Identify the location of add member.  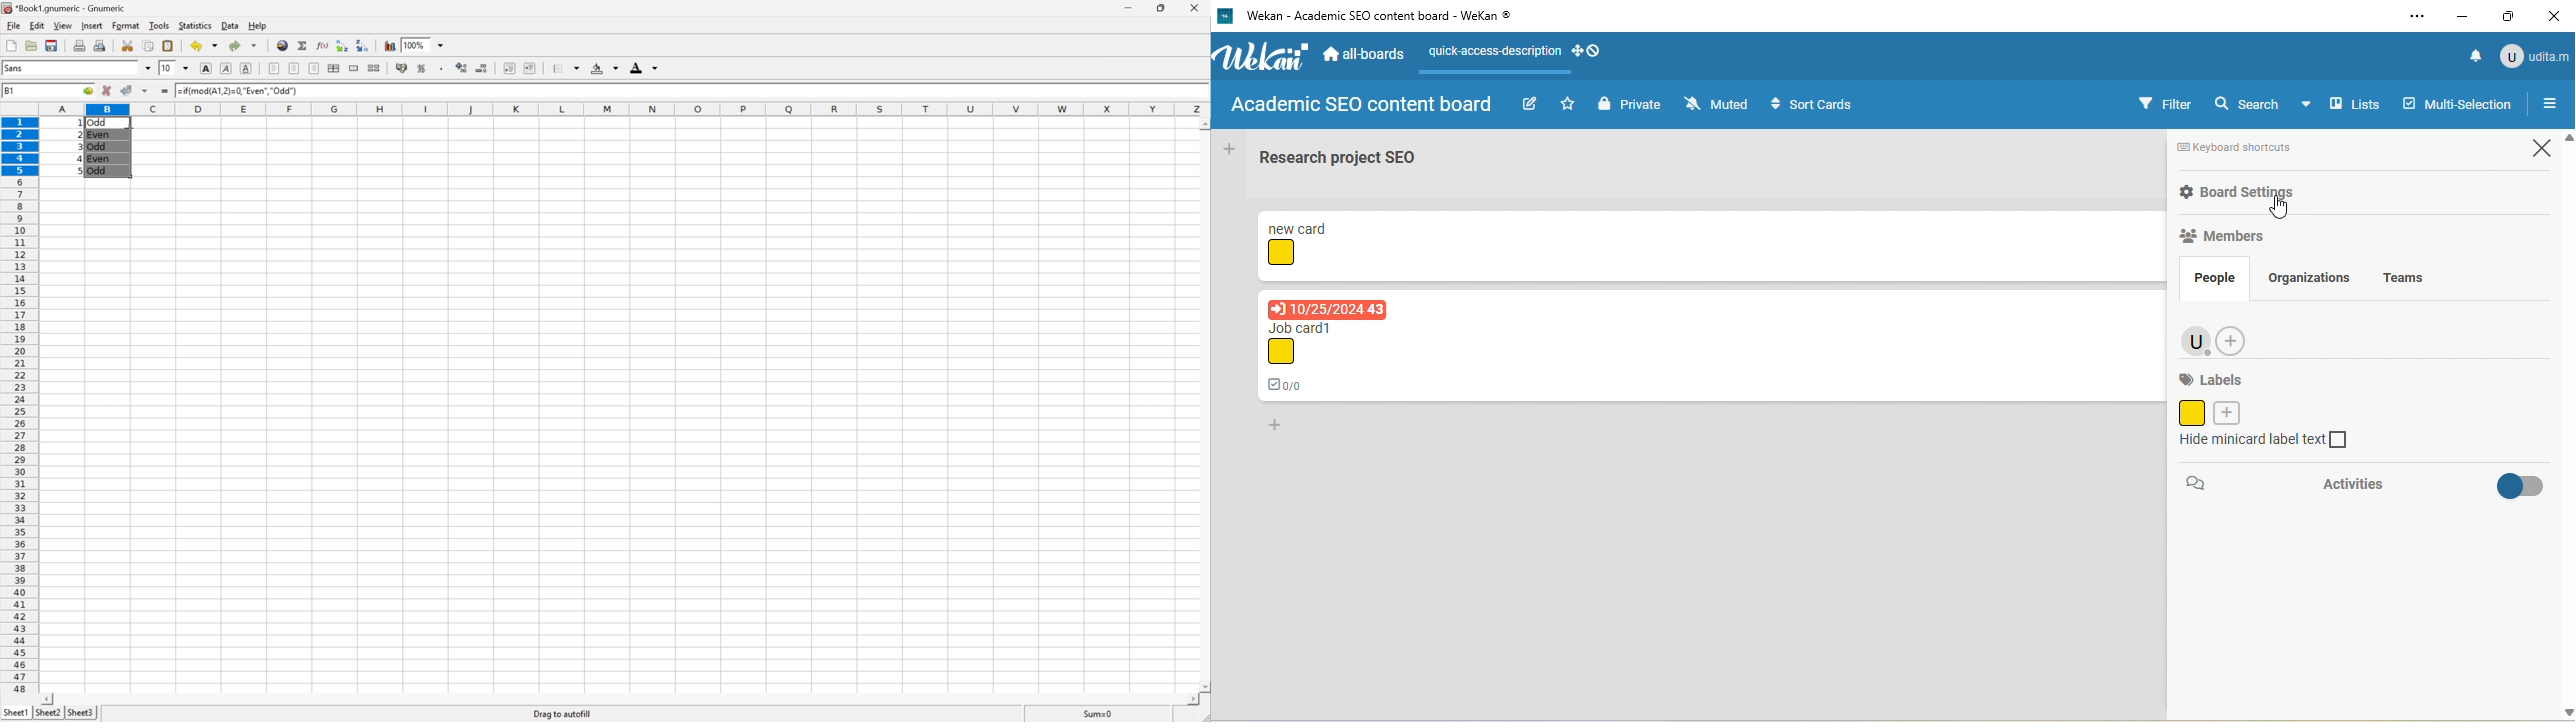
(2242, 341).